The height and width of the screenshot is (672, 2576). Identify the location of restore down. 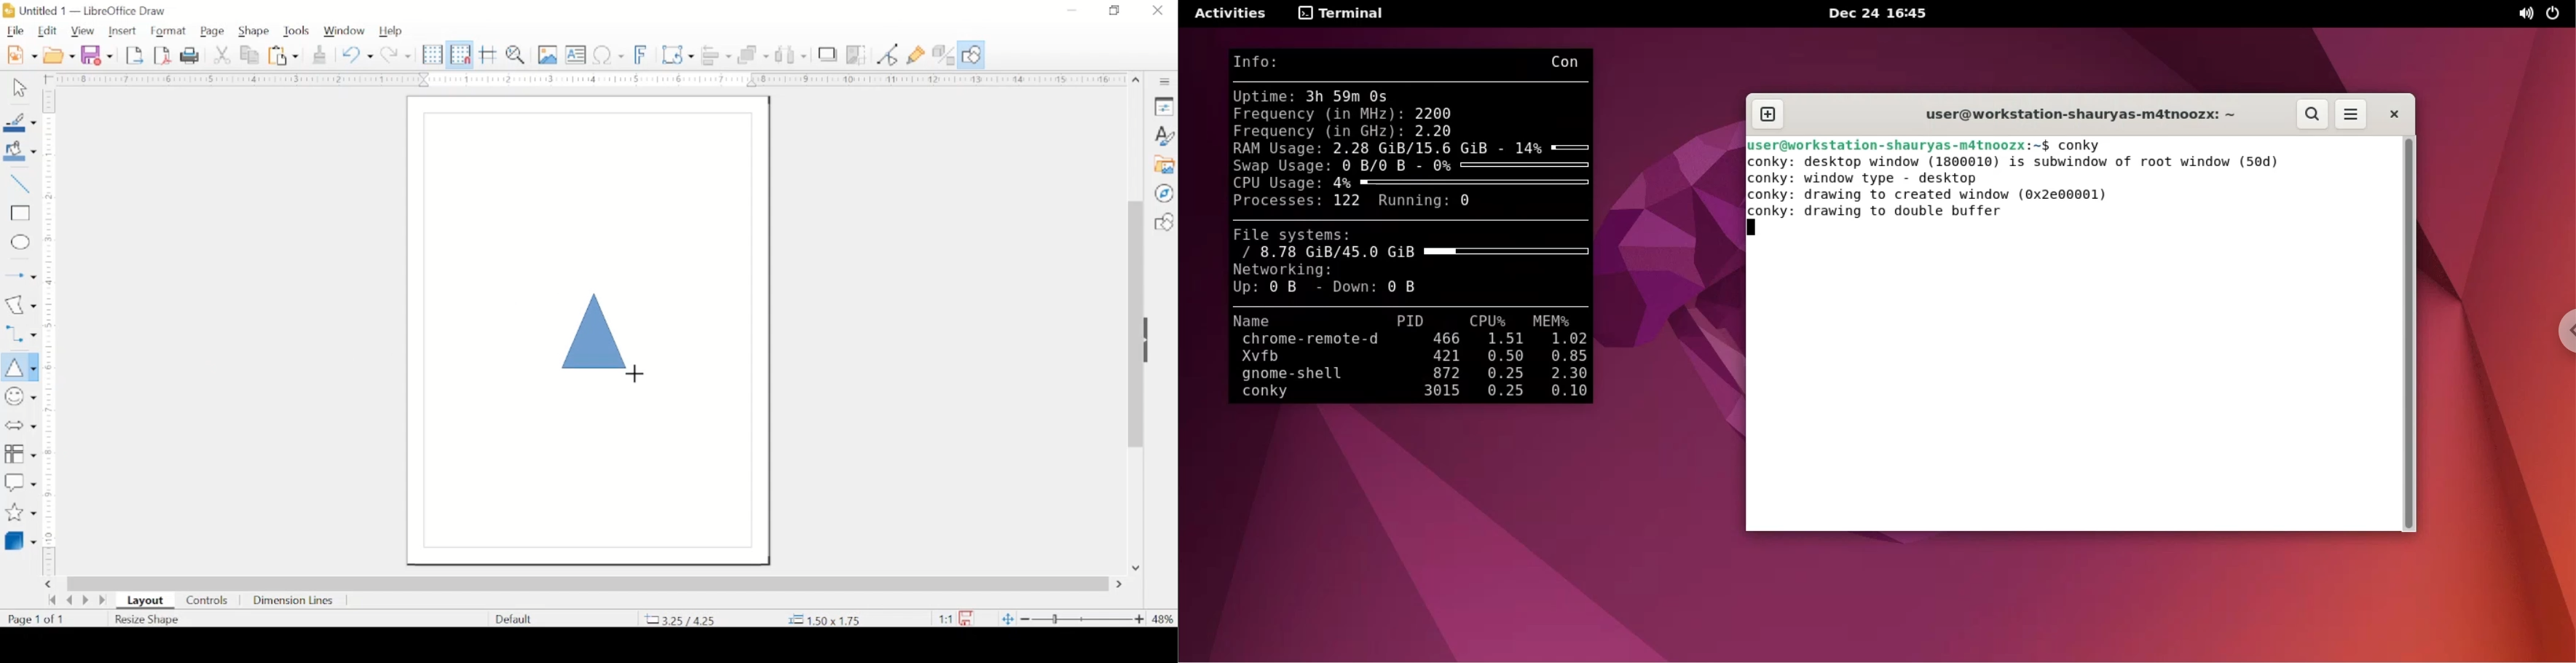
(1114, 10).